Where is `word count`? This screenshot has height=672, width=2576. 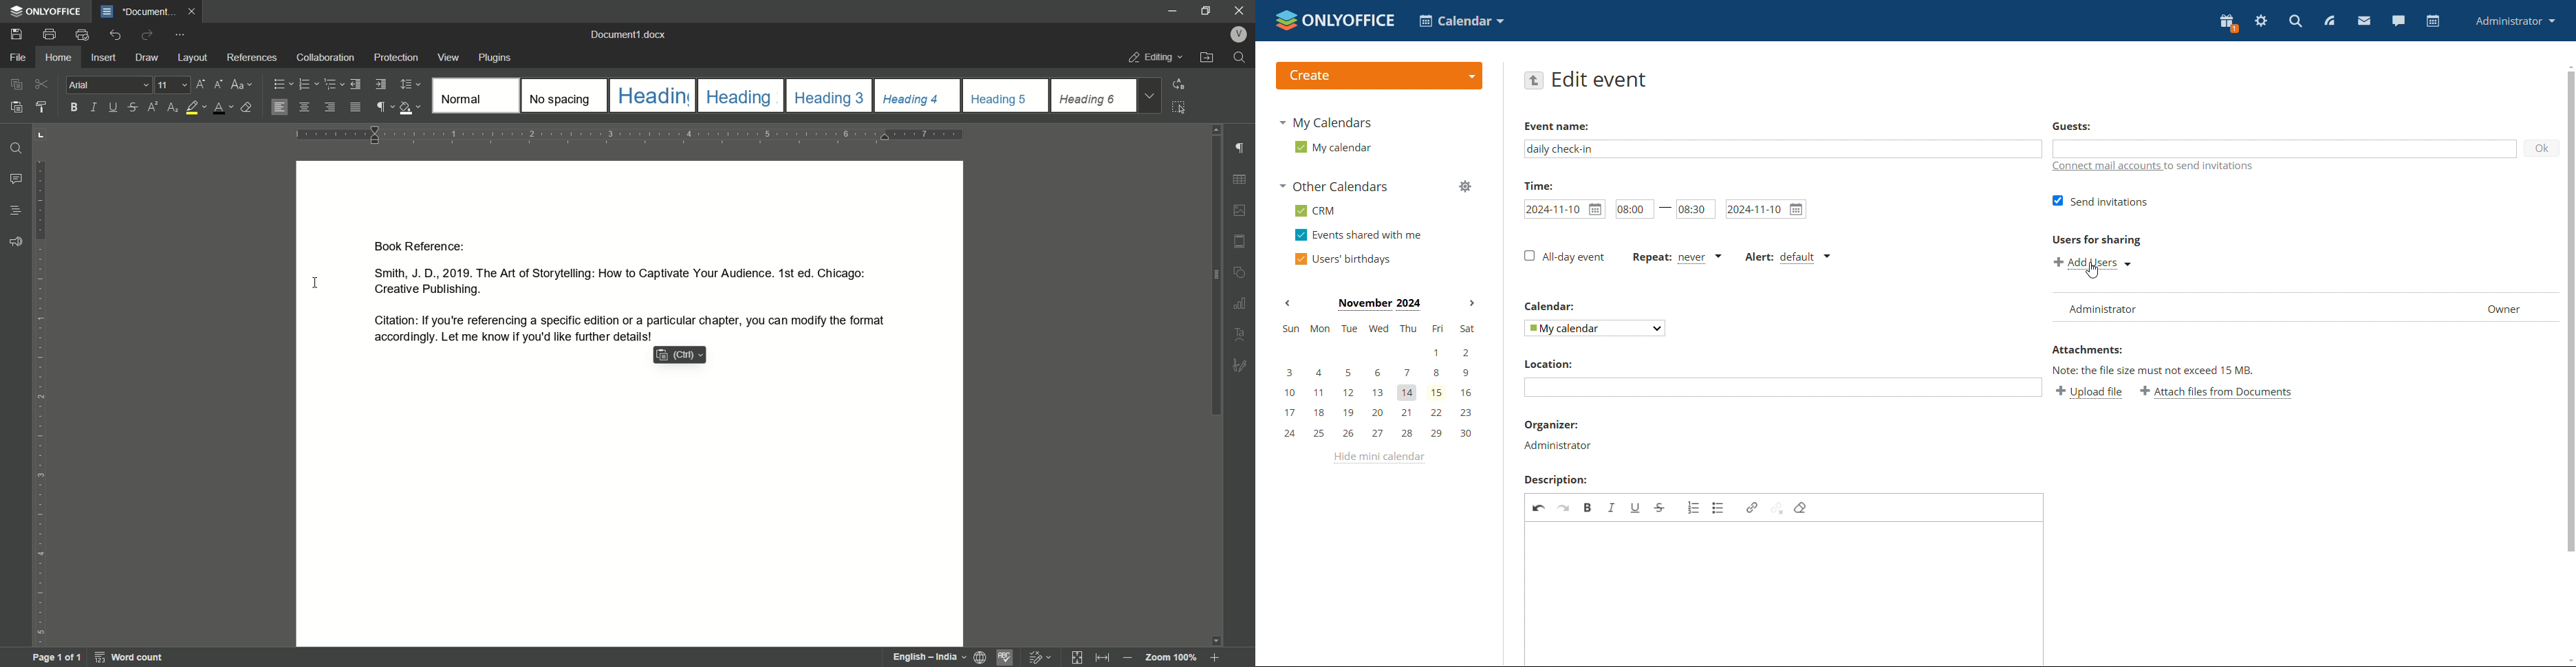 word count is located at coordinates (131, 657).